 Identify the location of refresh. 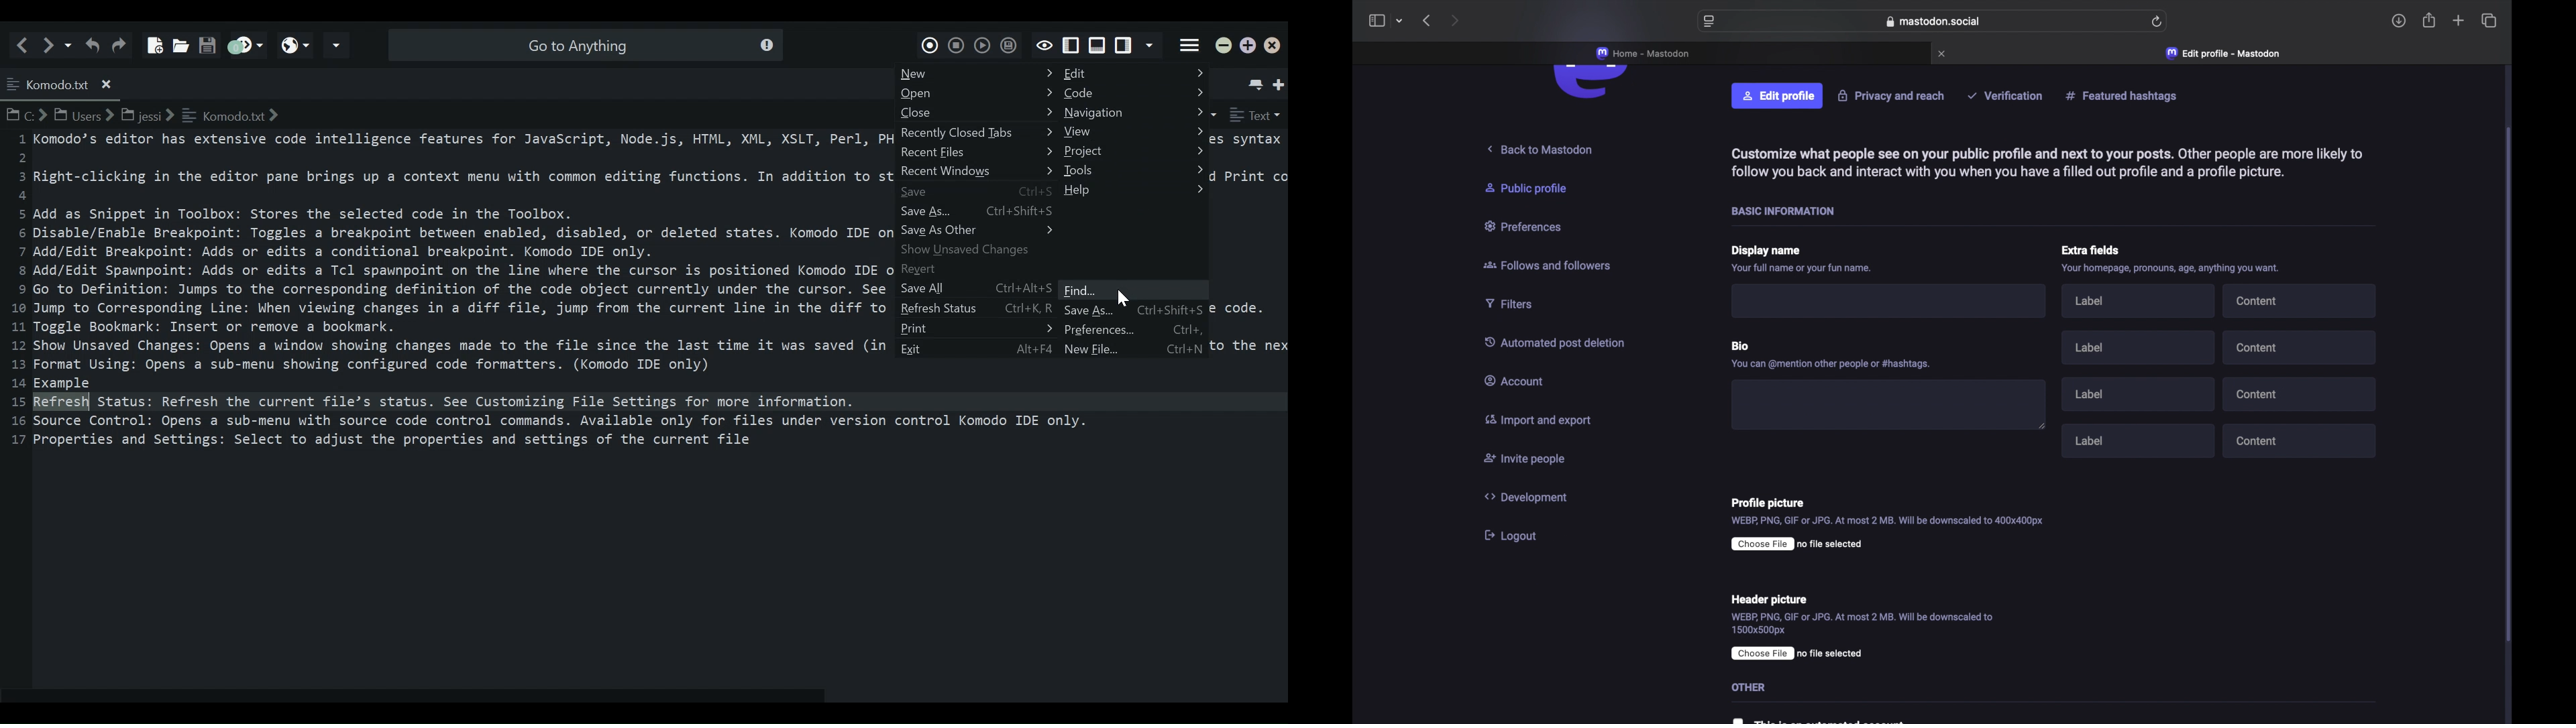
(2157, 21).